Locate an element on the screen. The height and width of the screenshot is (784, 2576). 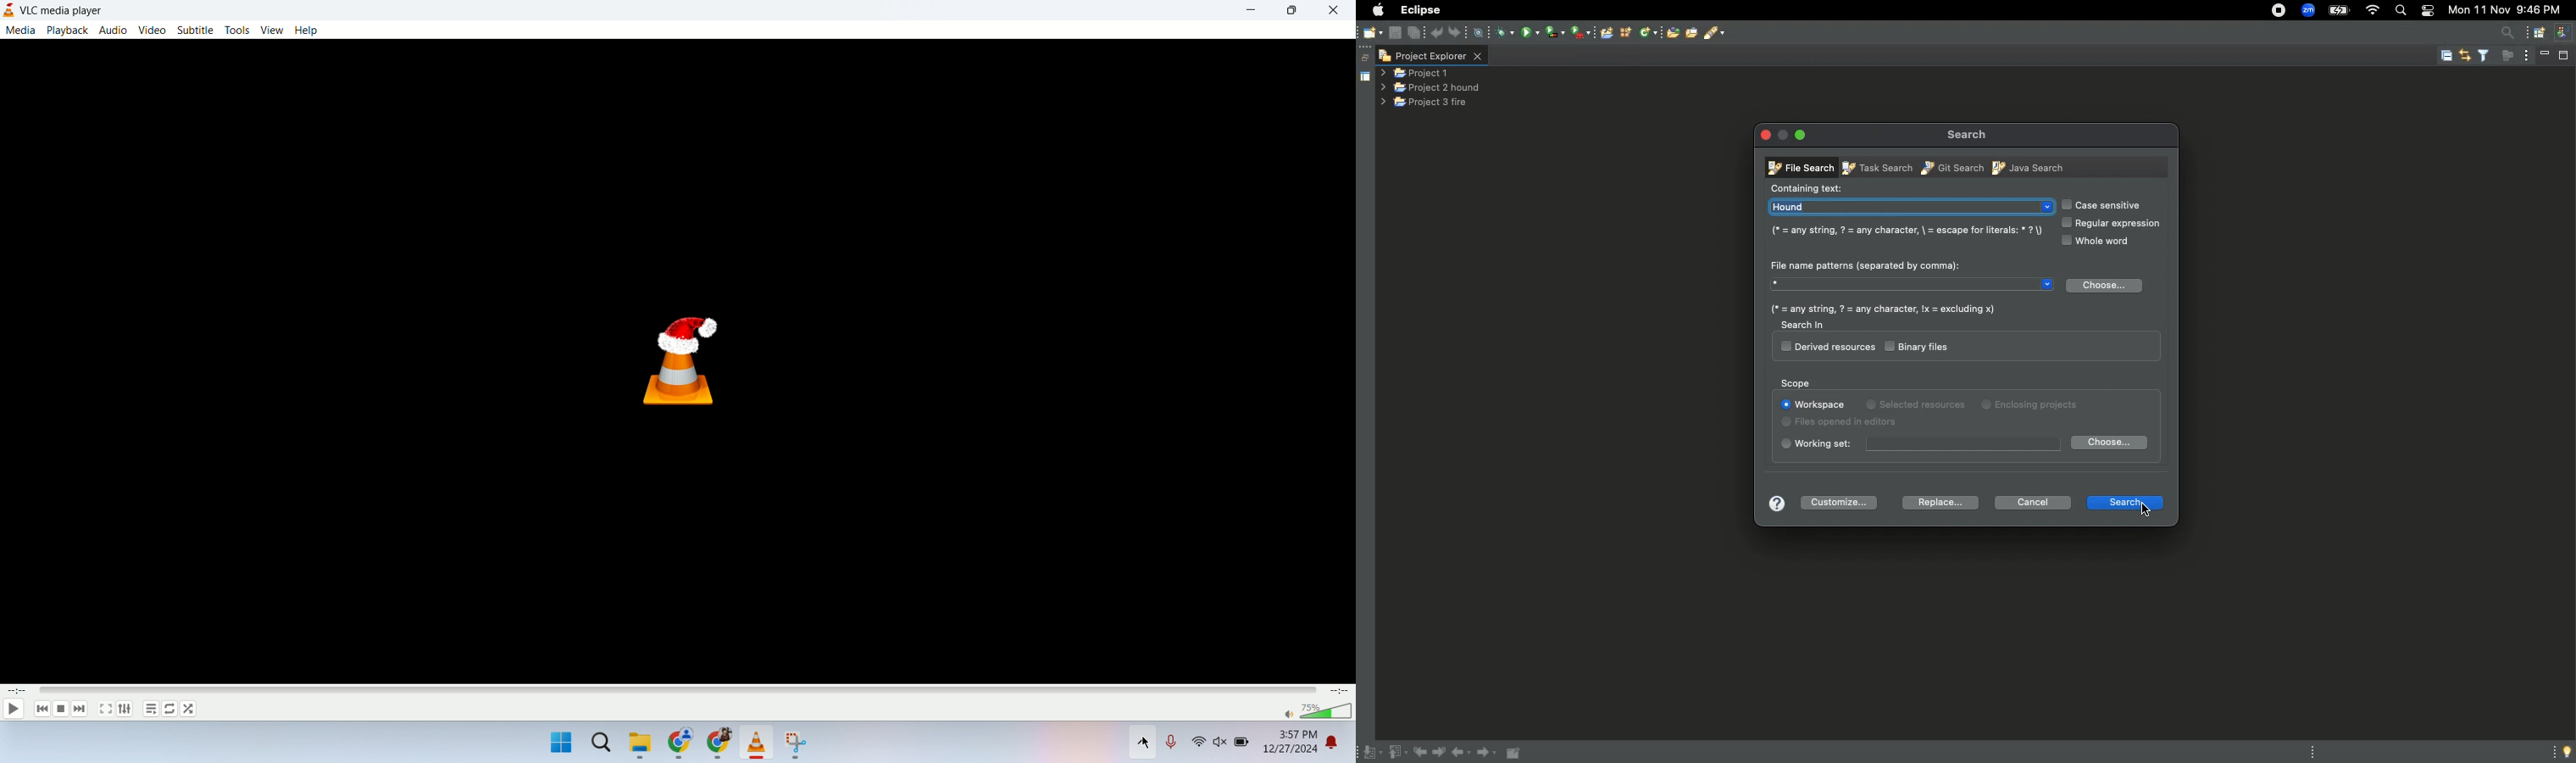
debug is located at coordinates (1506, 32).